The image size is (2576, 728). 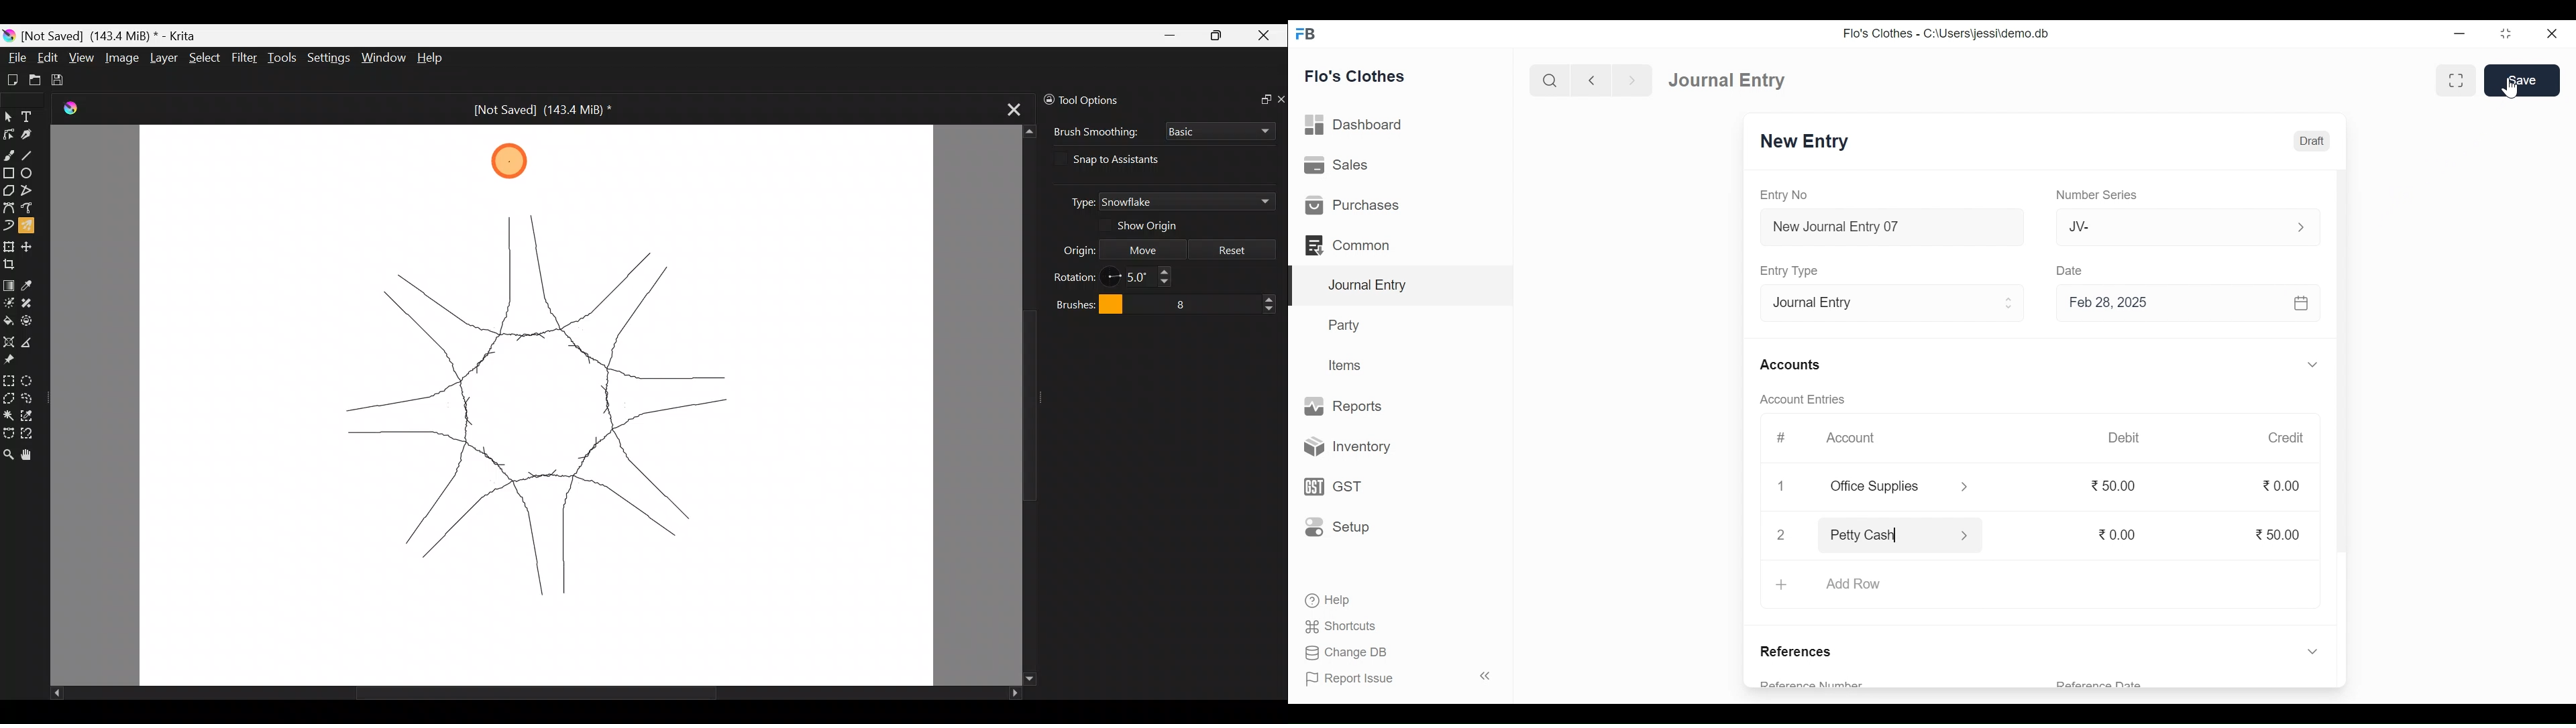 What do you see at coordinates (8, 320) in the screenshot?
I see `Fill a contiguous area of color with color` at bounding box center [8, 320].